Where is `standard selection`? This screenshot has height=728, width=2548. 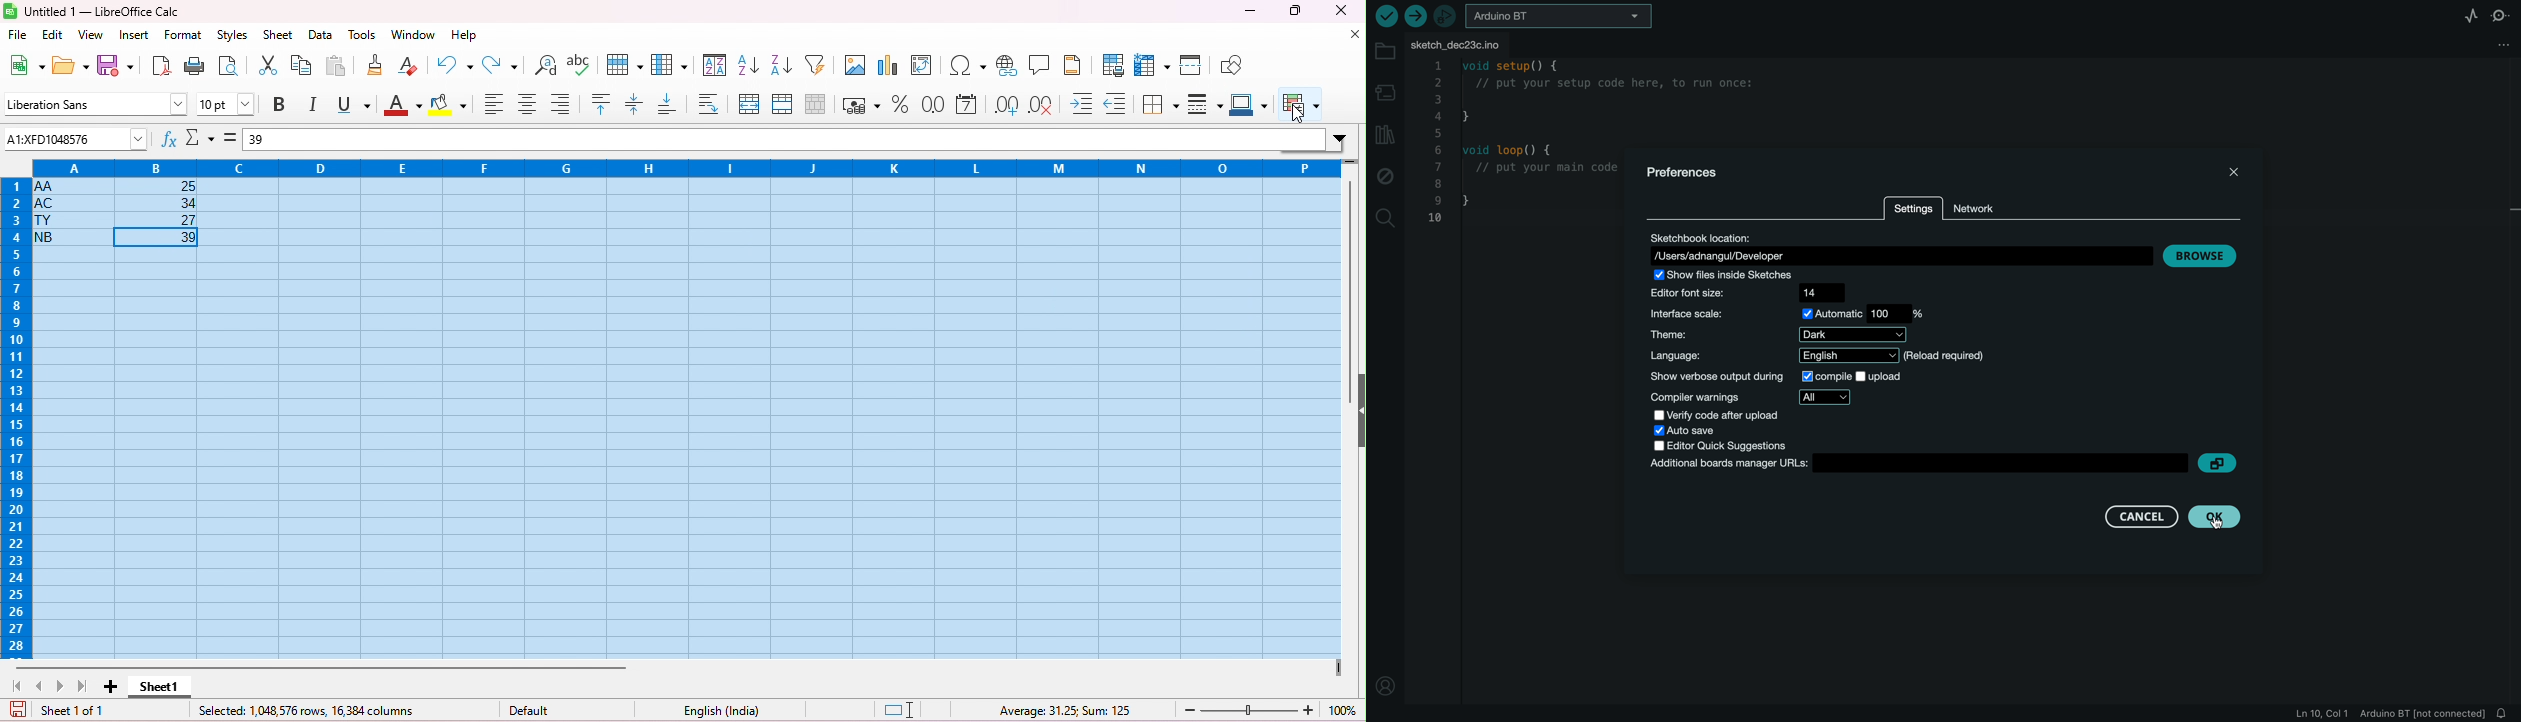
standard selection is located at coordinates (899, 711).